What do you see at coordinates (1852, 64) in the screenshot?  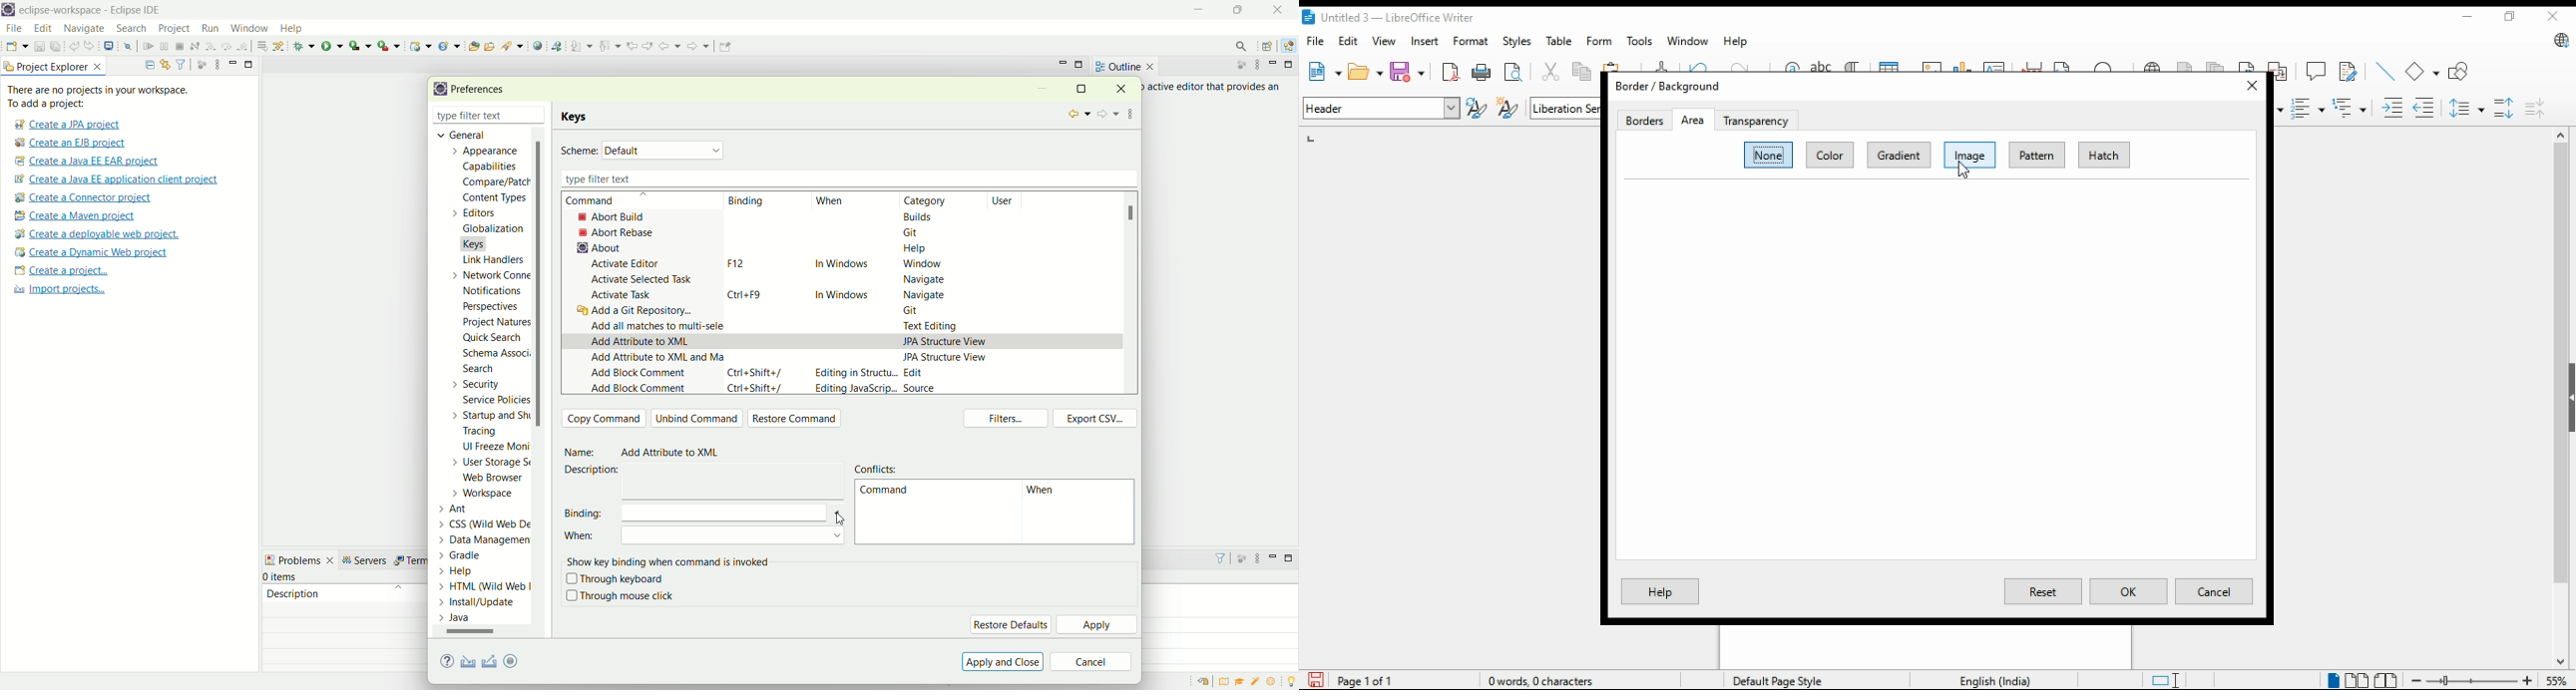 I see `toggle formatting marks` at bounding box center [1852, 64].